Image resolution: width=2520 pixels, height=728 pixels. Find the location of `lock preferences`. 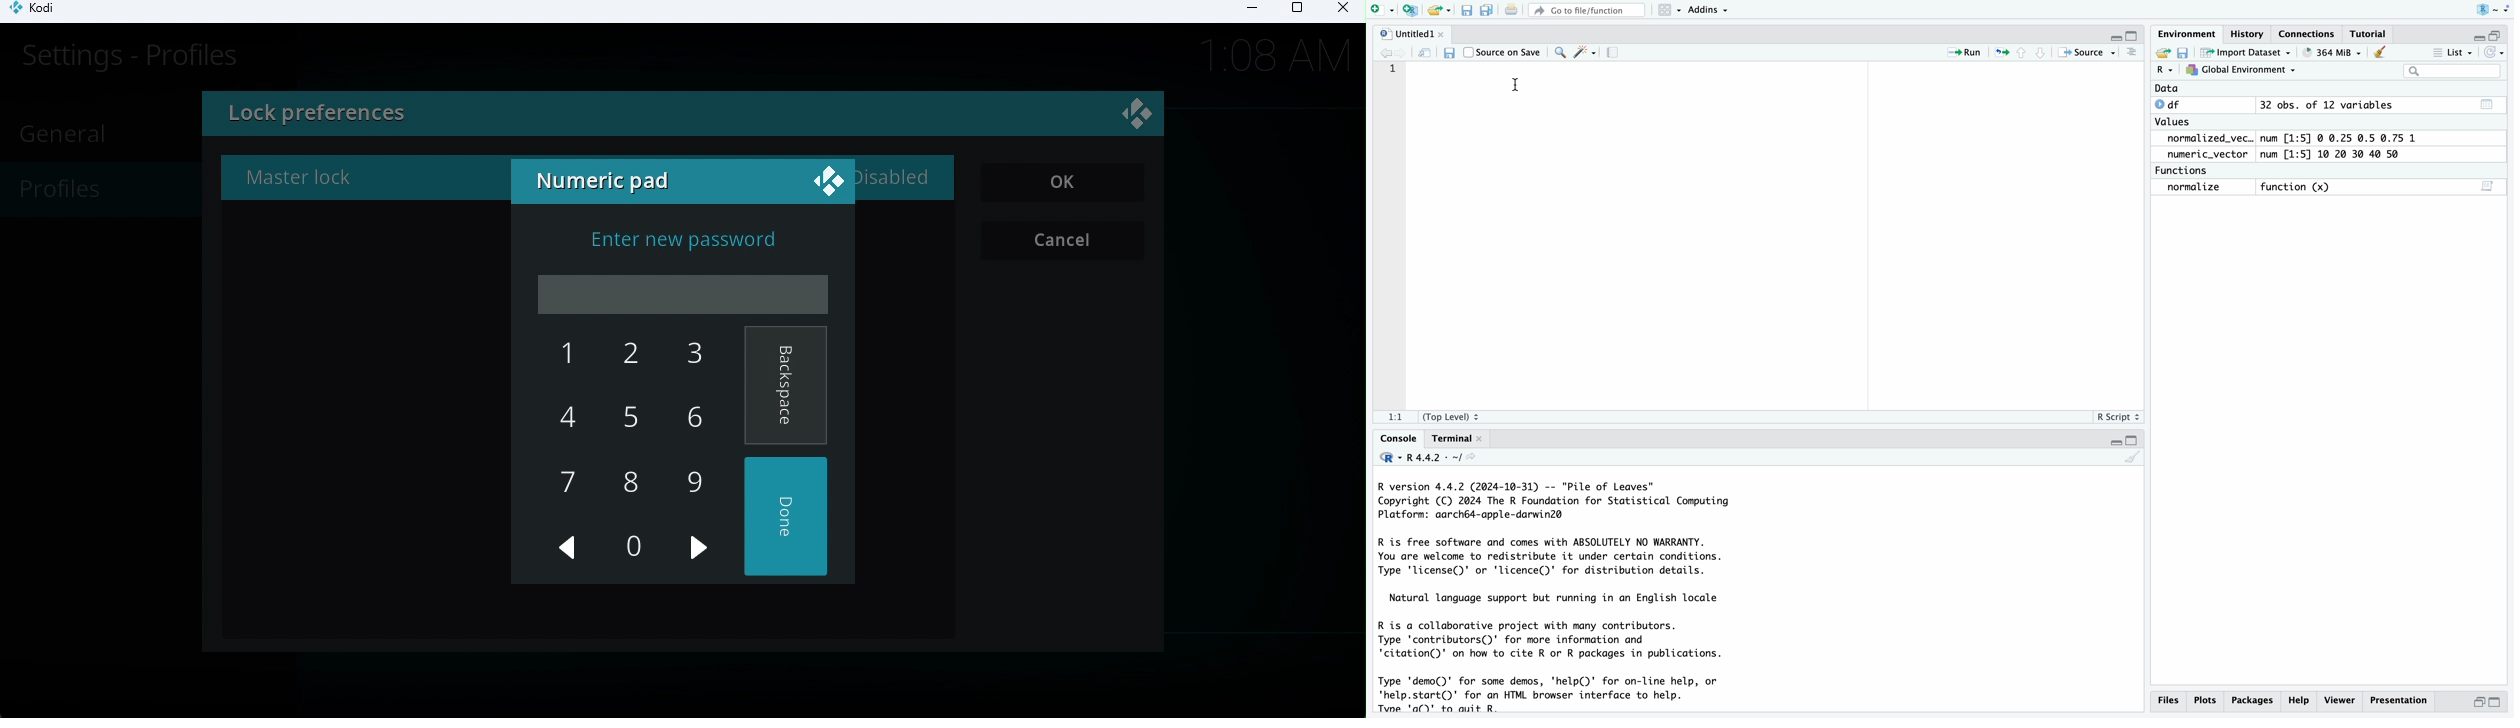

lock preferences is located at coordinates (470, 116).